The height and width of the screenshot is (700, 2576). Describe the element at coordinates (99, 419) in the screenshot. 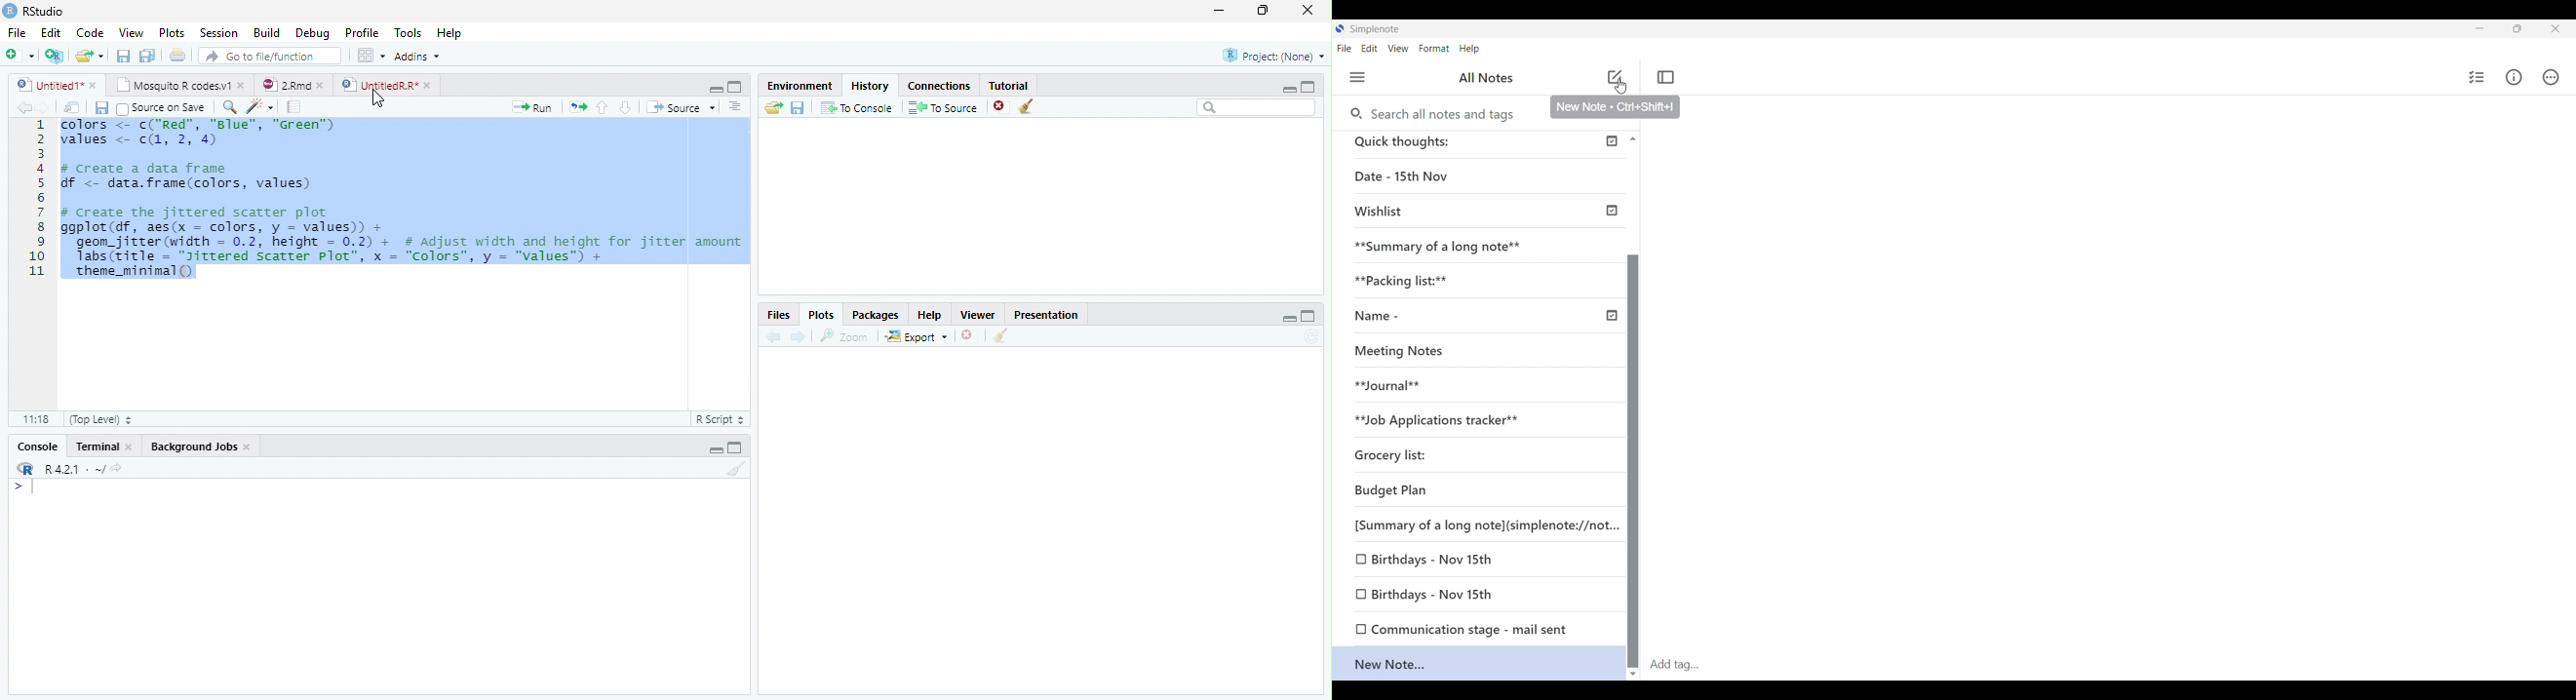

I see `(Top Level)` at that location.